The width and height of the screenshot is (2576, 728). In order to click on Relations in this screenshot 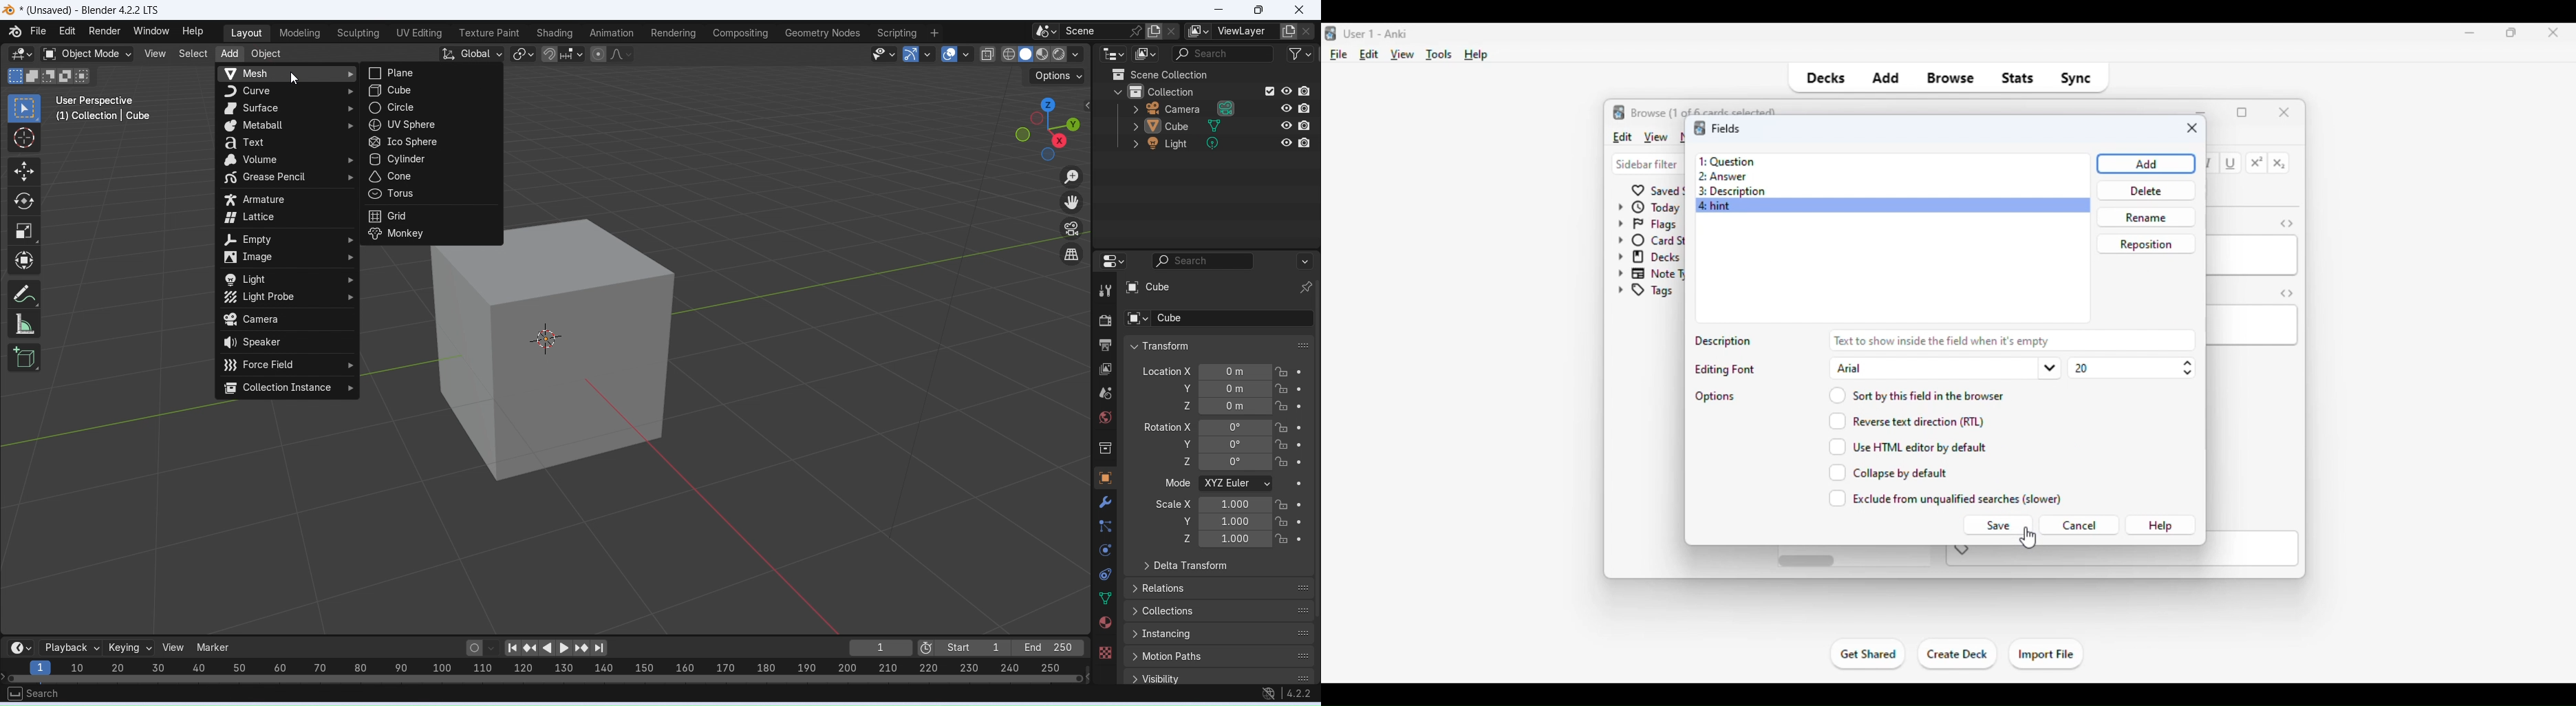, I will do `click(1221, 588)`.